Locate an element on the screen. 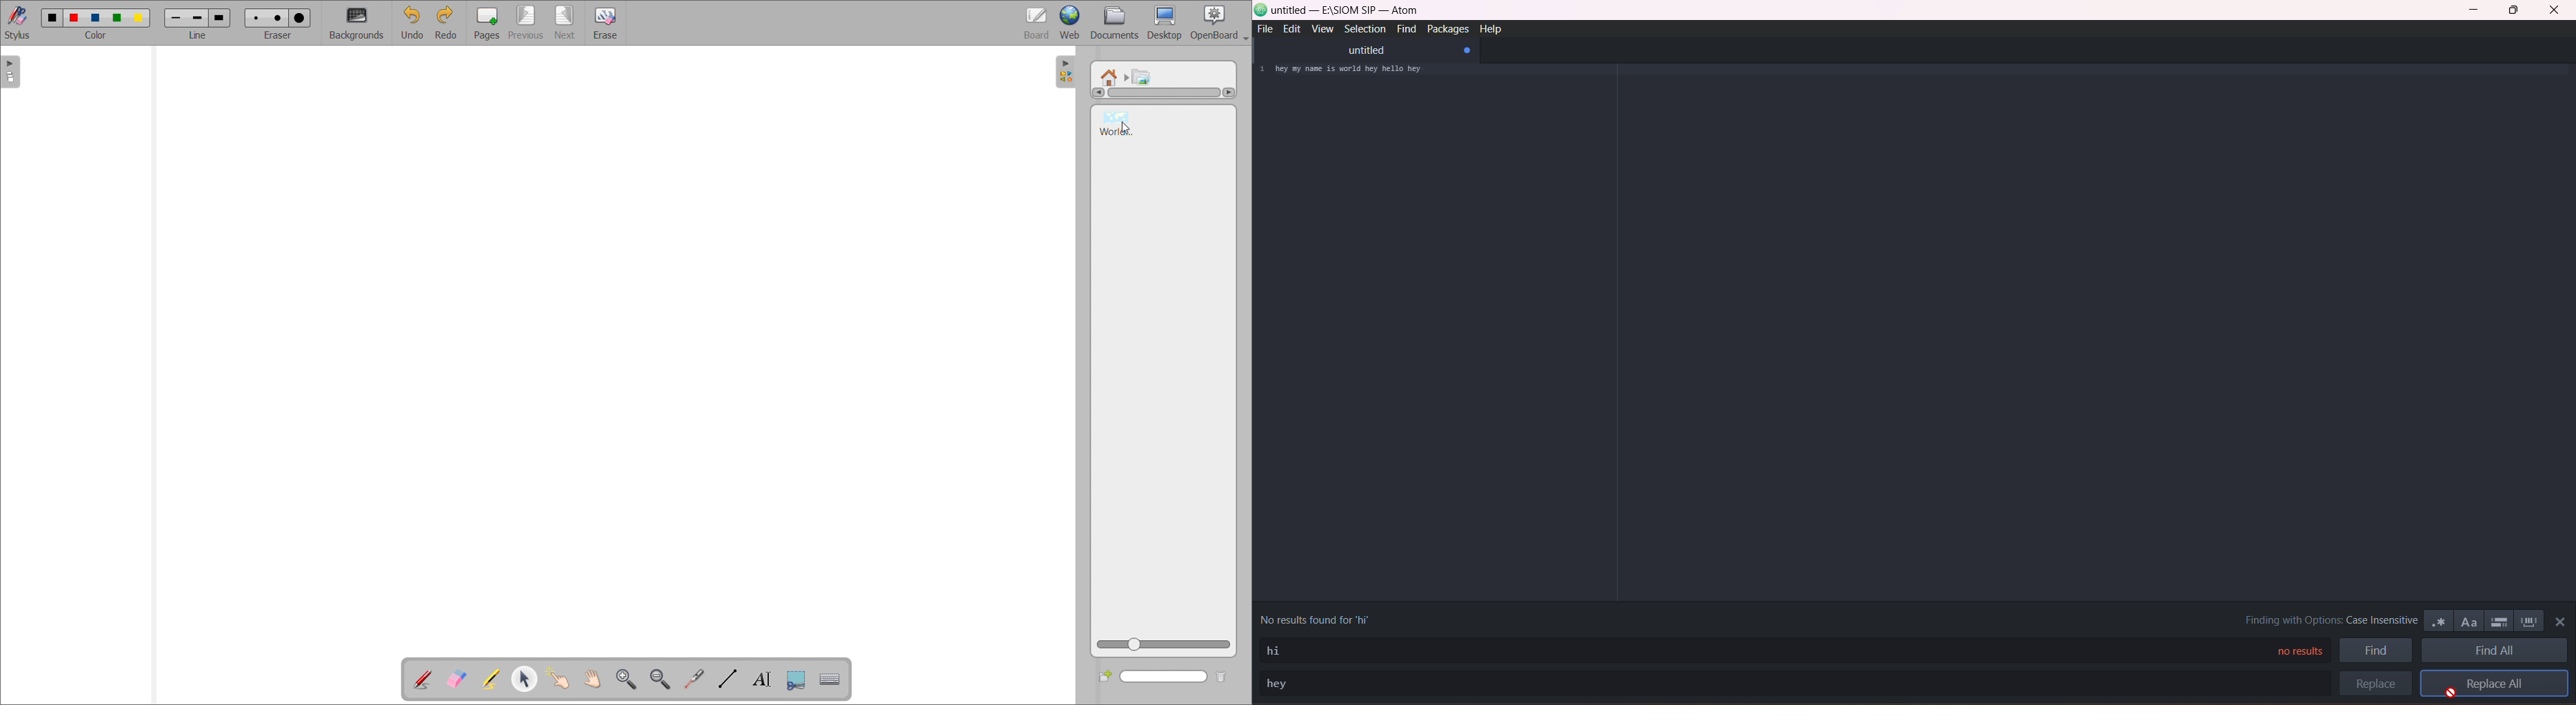 This screenshot has width=2576, height=728. replace is located at coordinates (2373, 684).